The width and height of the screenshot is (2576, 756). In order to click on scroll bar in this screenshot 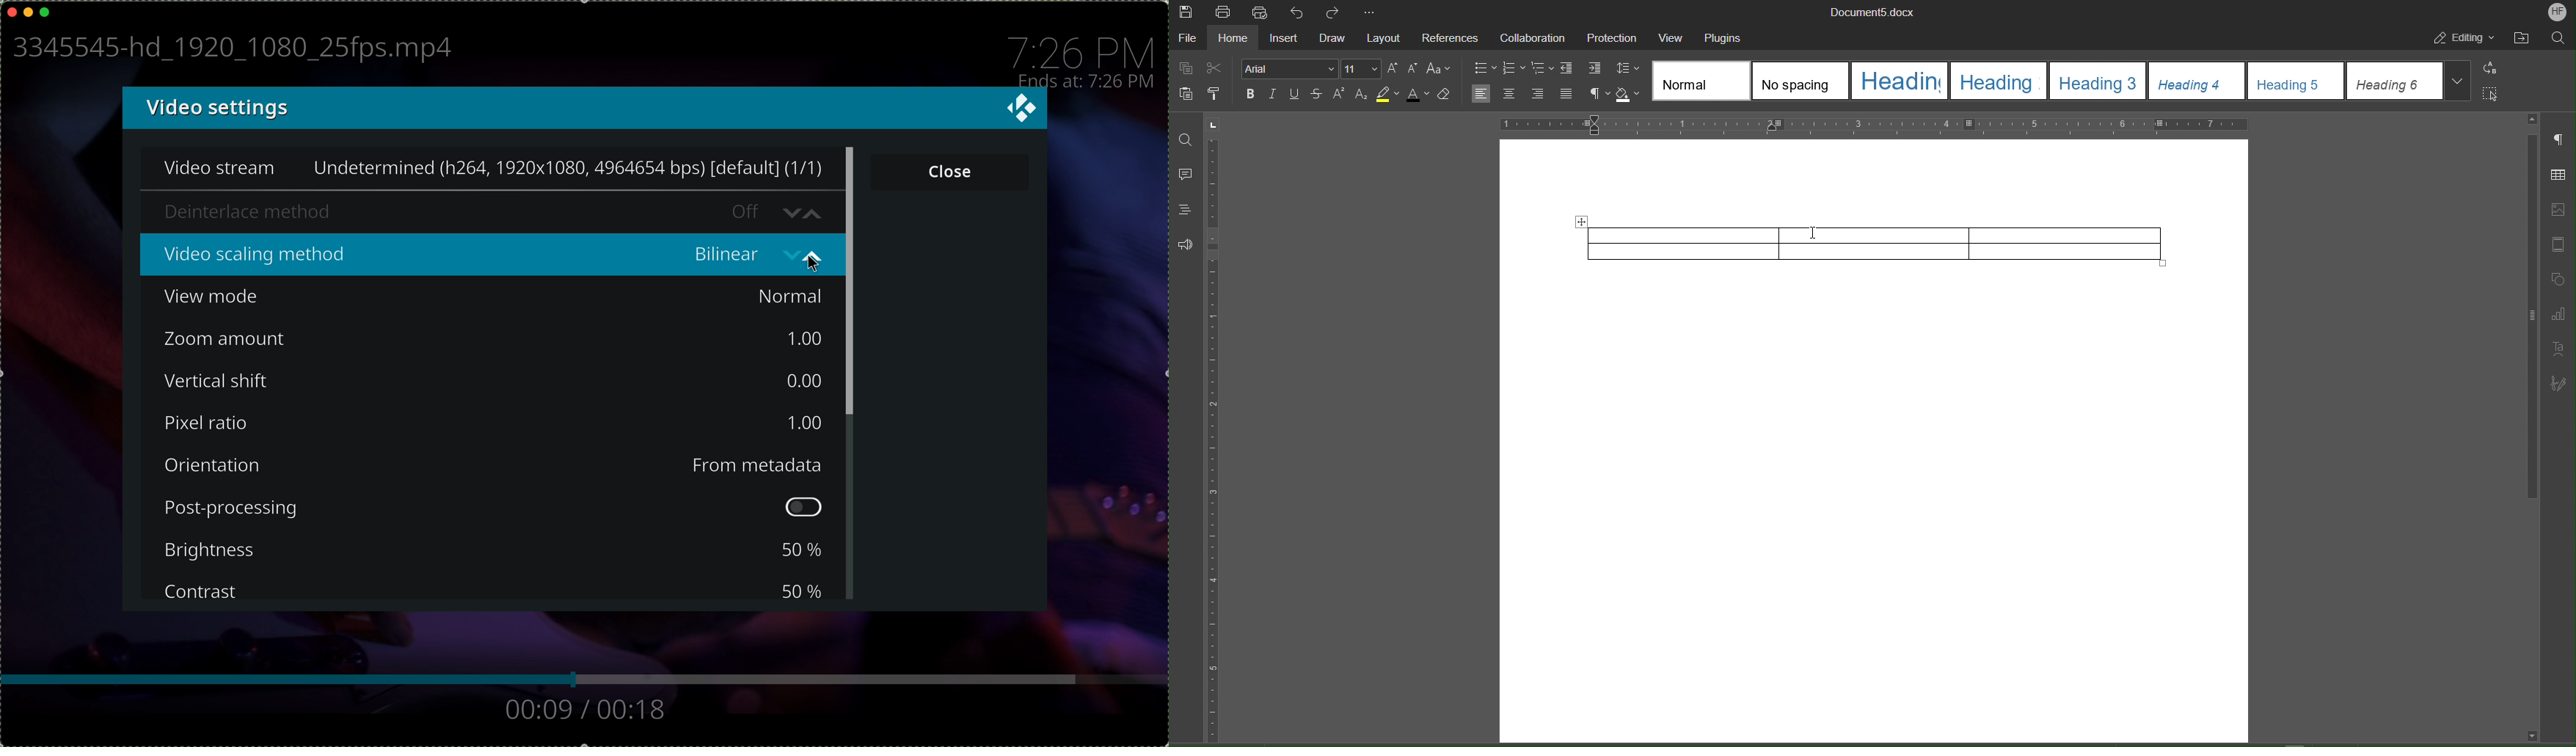, I will do `click(852, 372)`.